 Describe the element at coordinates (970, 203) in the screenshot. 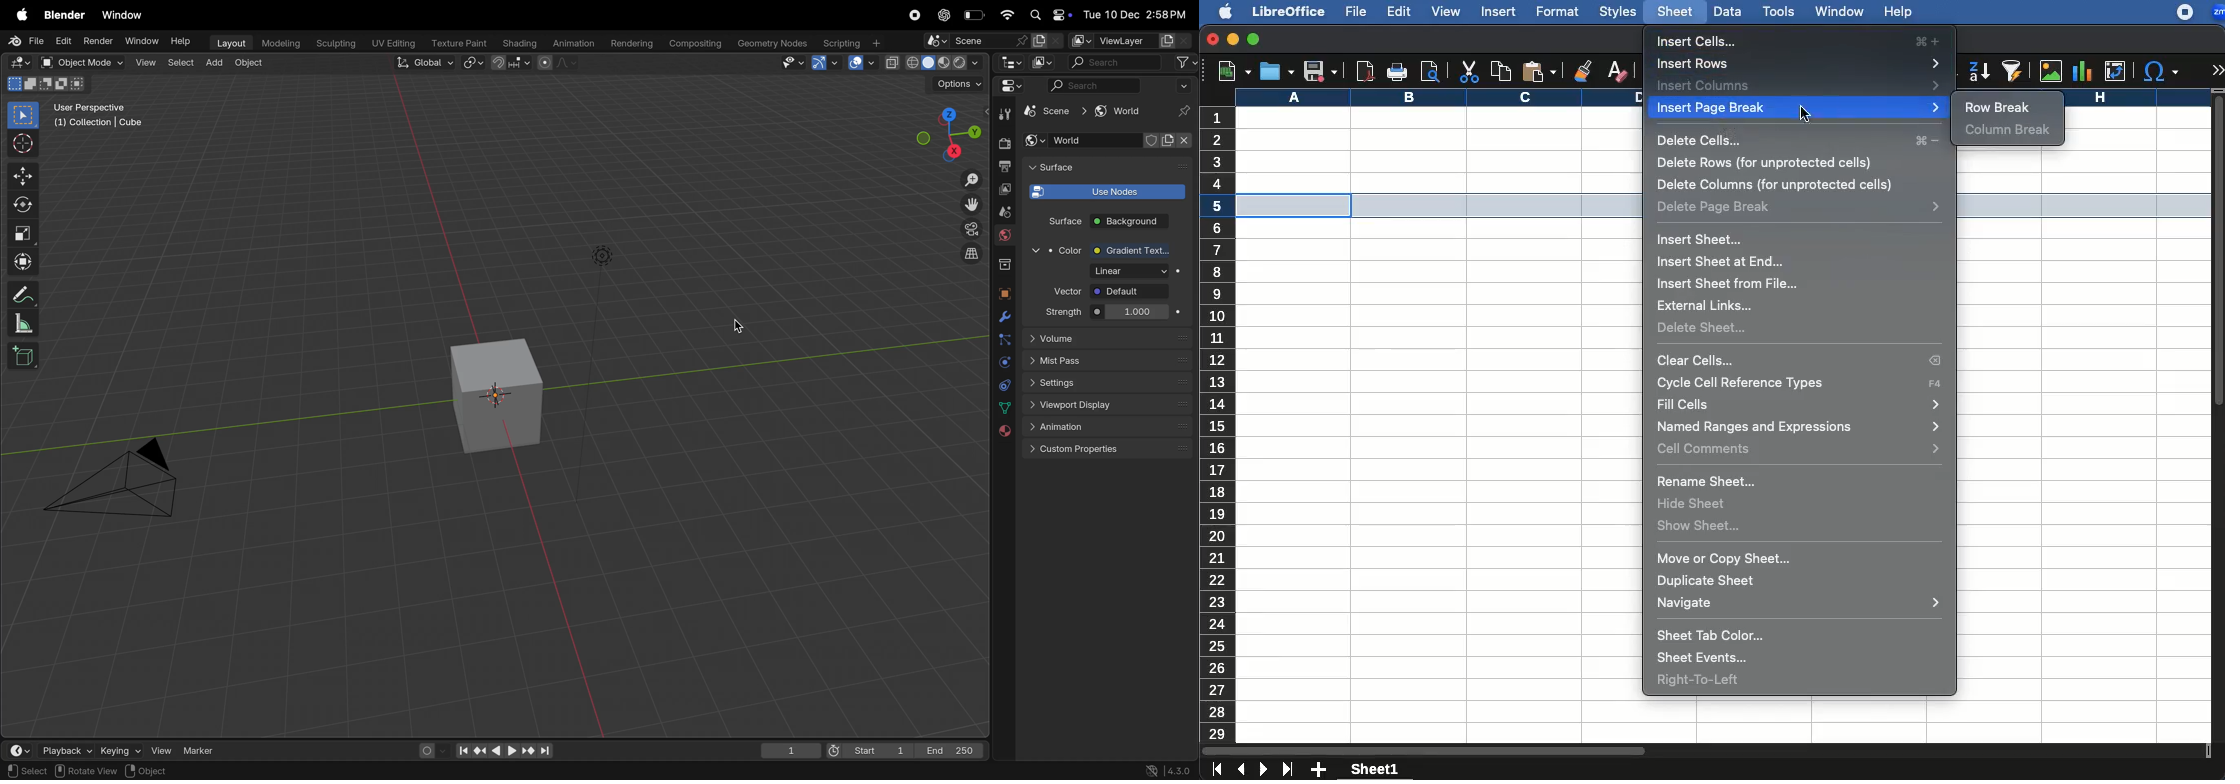

I see `move the view` at that location.